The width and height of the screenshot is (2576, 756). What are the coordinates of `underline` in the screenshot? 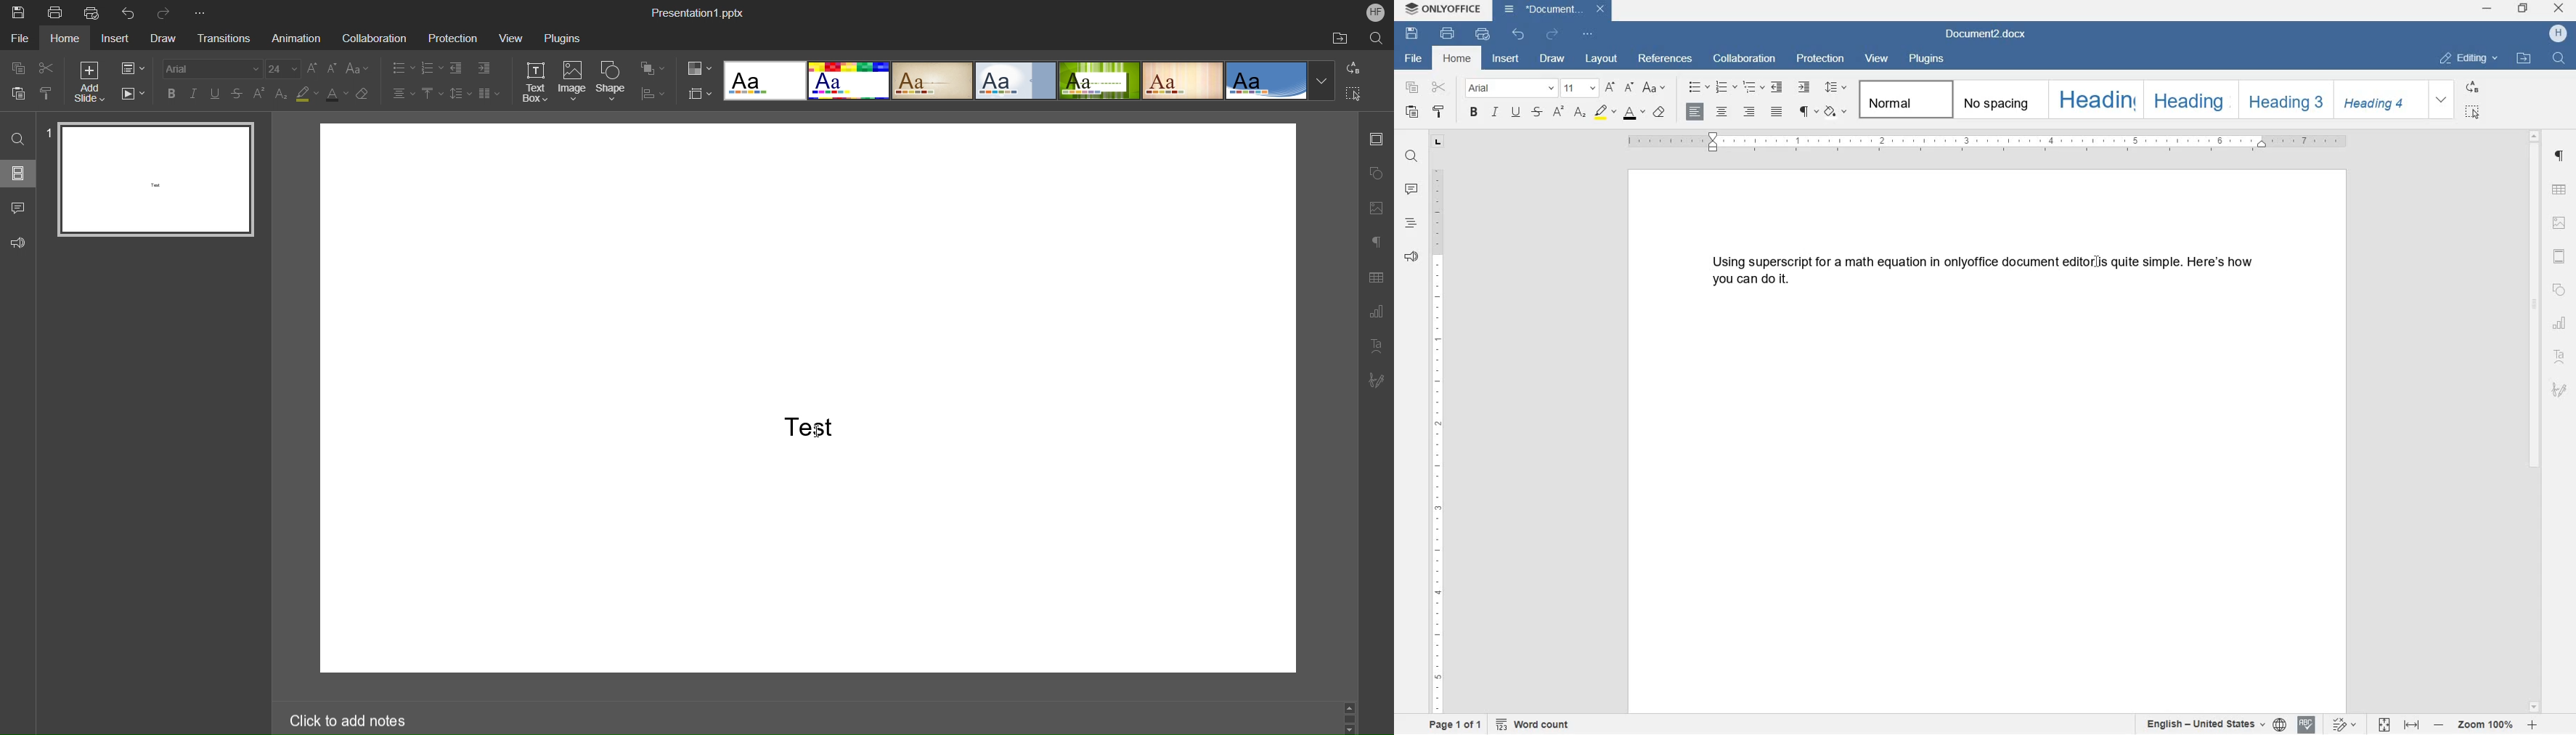 It's located at (1515, 113).